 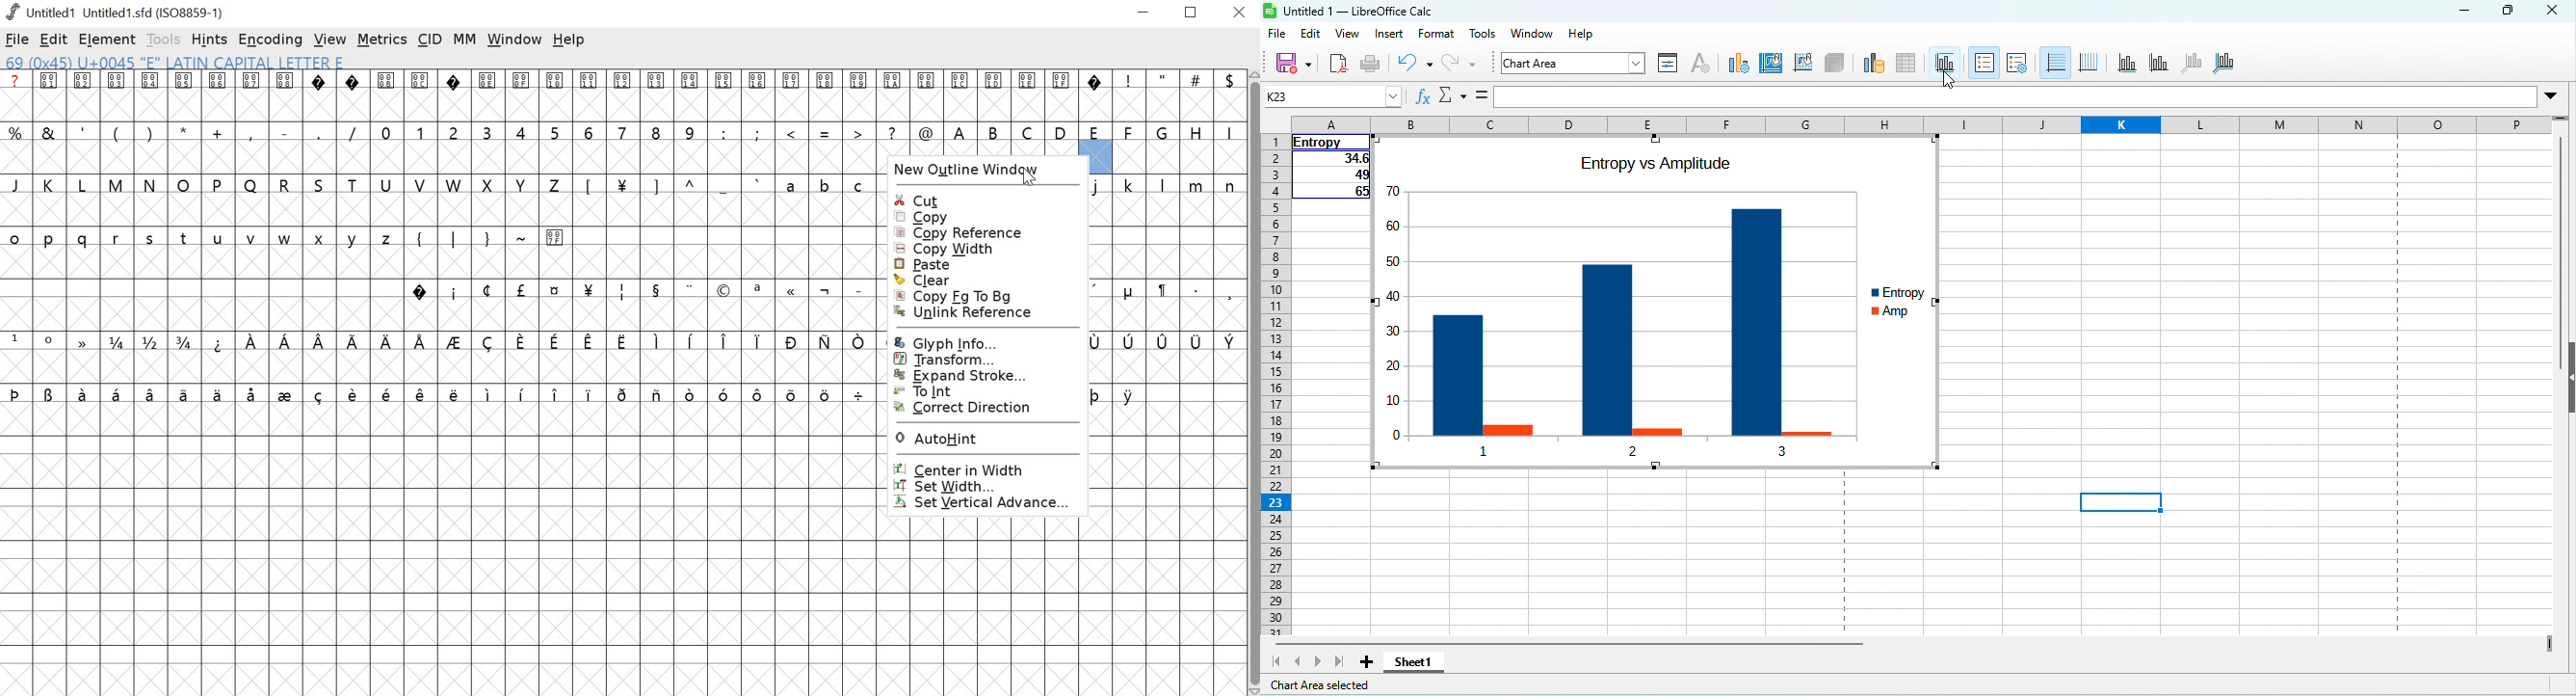 I want to click on lowercase alphabets and special characters, so click(x=724, y=184).